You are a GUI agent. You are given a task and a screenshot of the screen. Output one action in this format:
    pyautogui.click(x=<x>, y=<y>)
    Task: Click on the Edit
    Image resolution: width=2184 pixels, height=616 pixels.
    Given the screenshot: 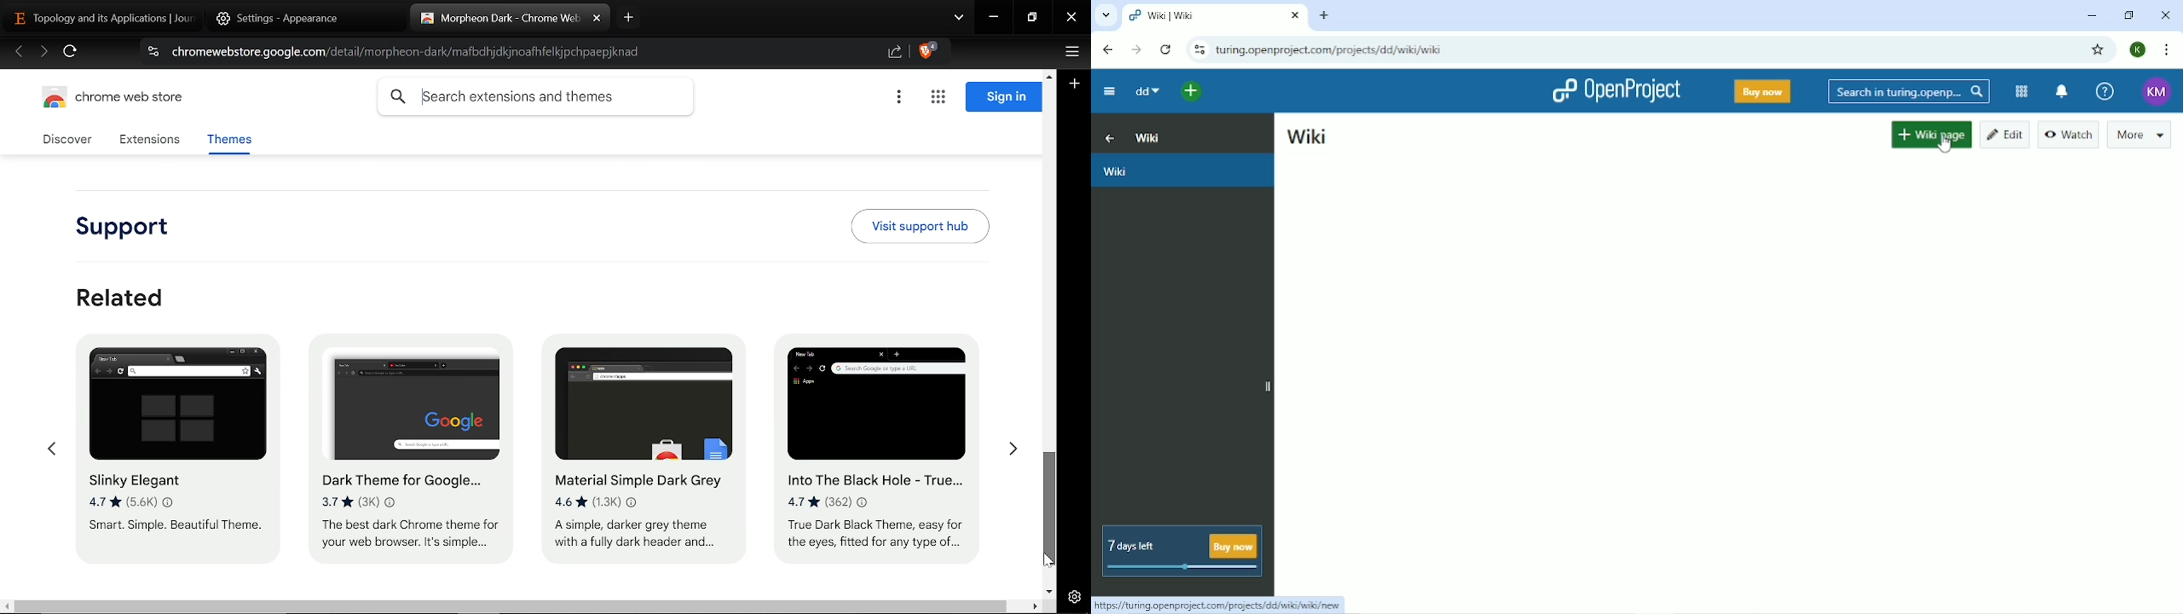 What is the action you would take?
    pyautogui.click(x=2005, y=135)
    